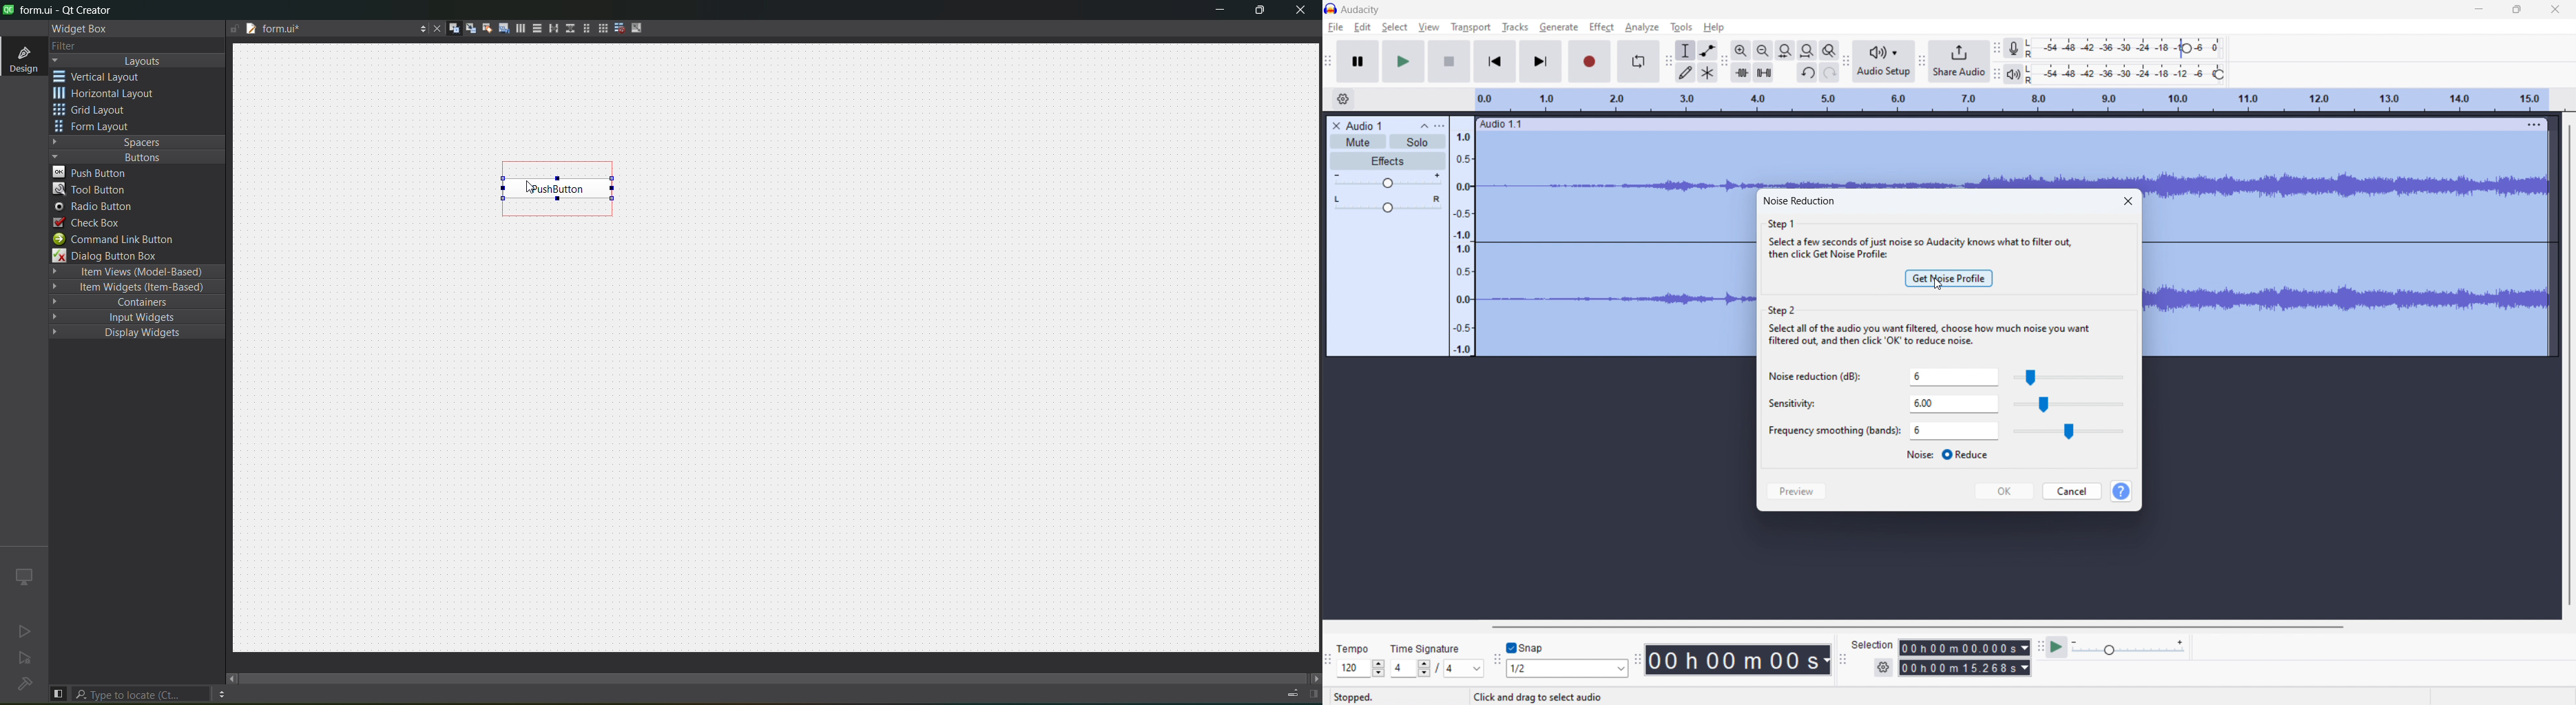 This screenshot has height=728, width=2576. Describe the element at coordinates (1428, 26) in the screenshot. I see `view` at that location.